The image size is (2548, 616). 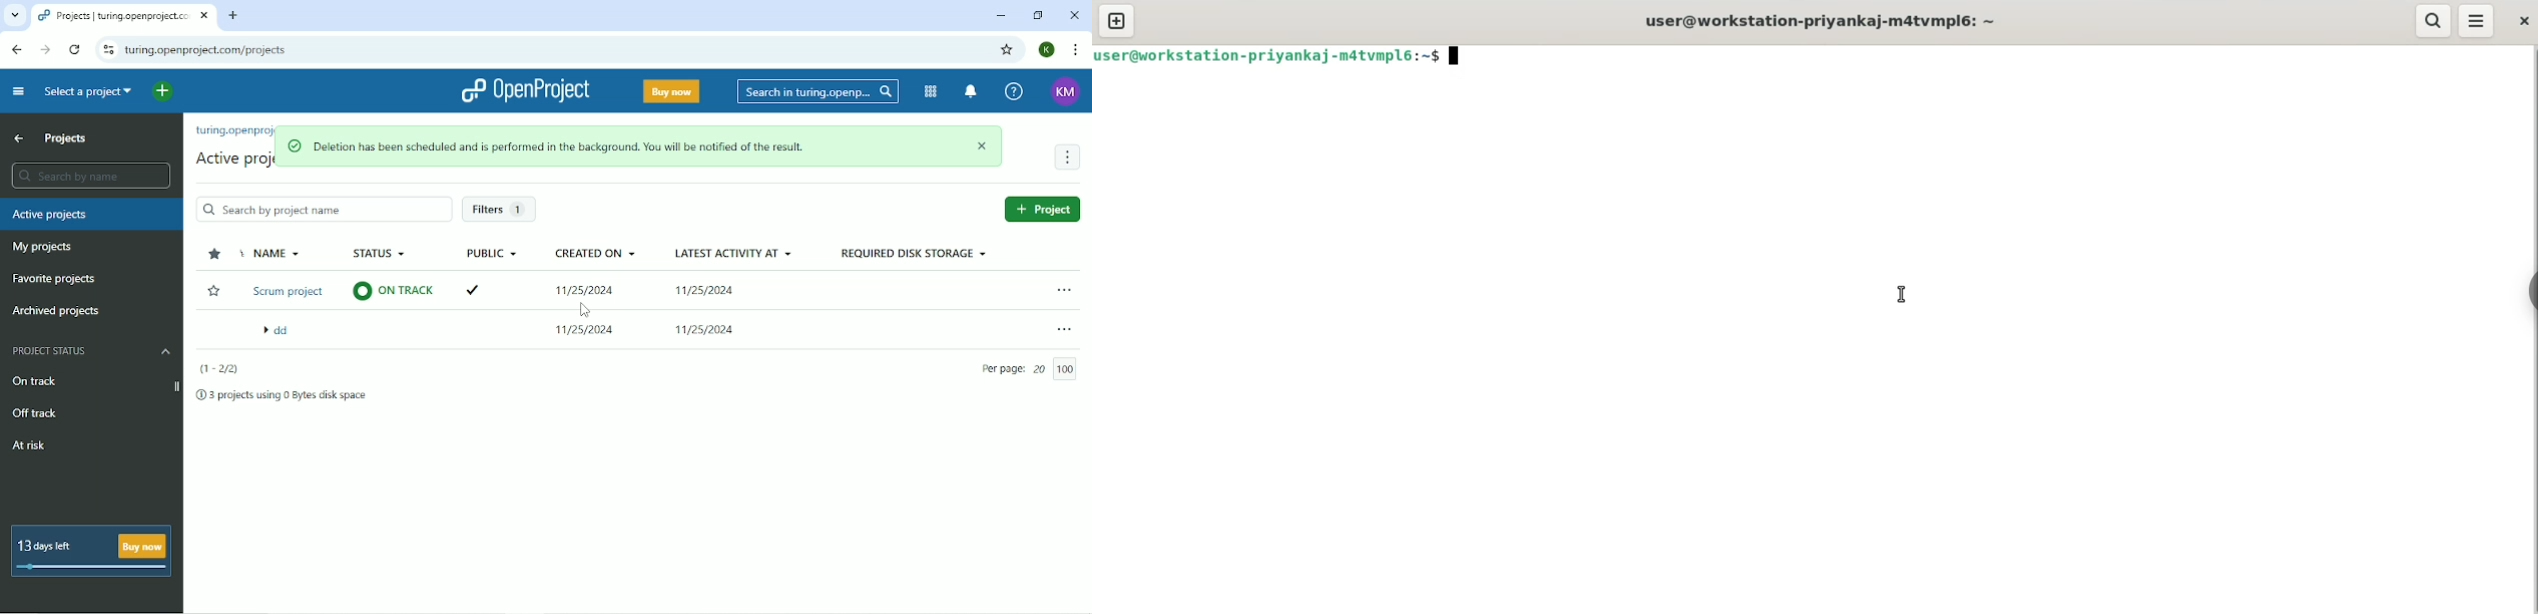 I want to click on Up, so click(x=19, y=139).